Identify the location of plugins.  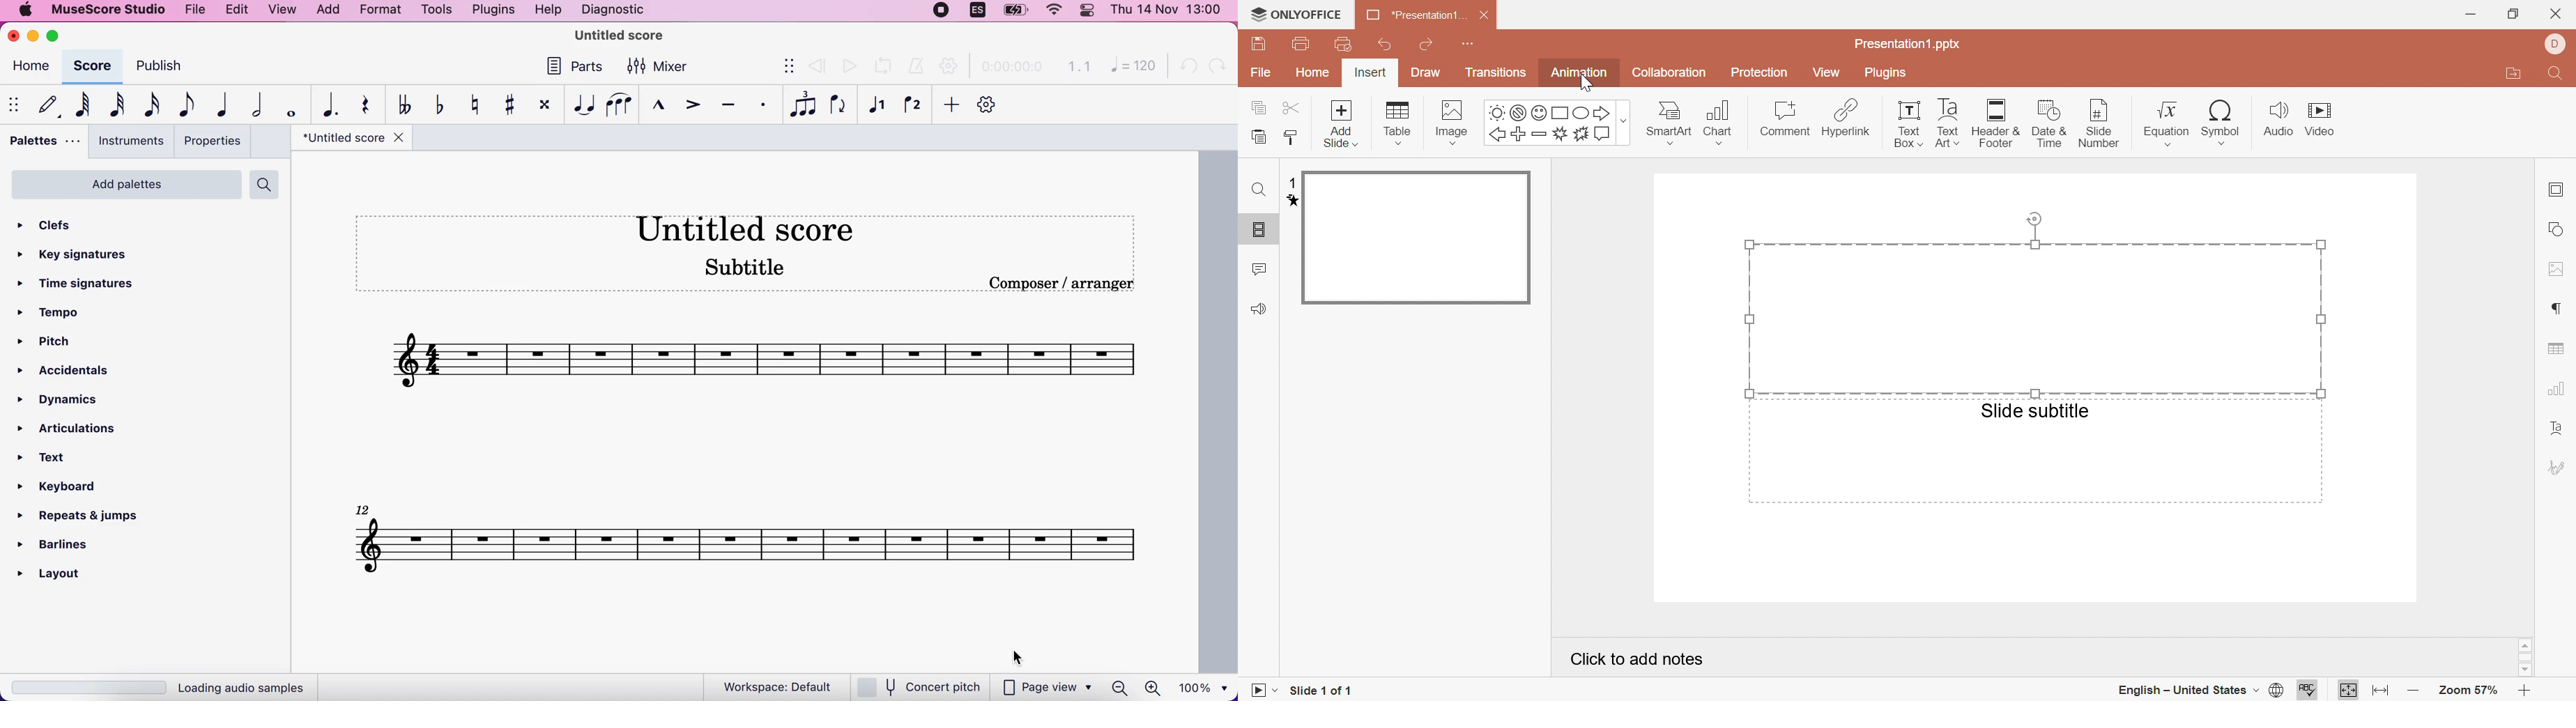
(491, 11).